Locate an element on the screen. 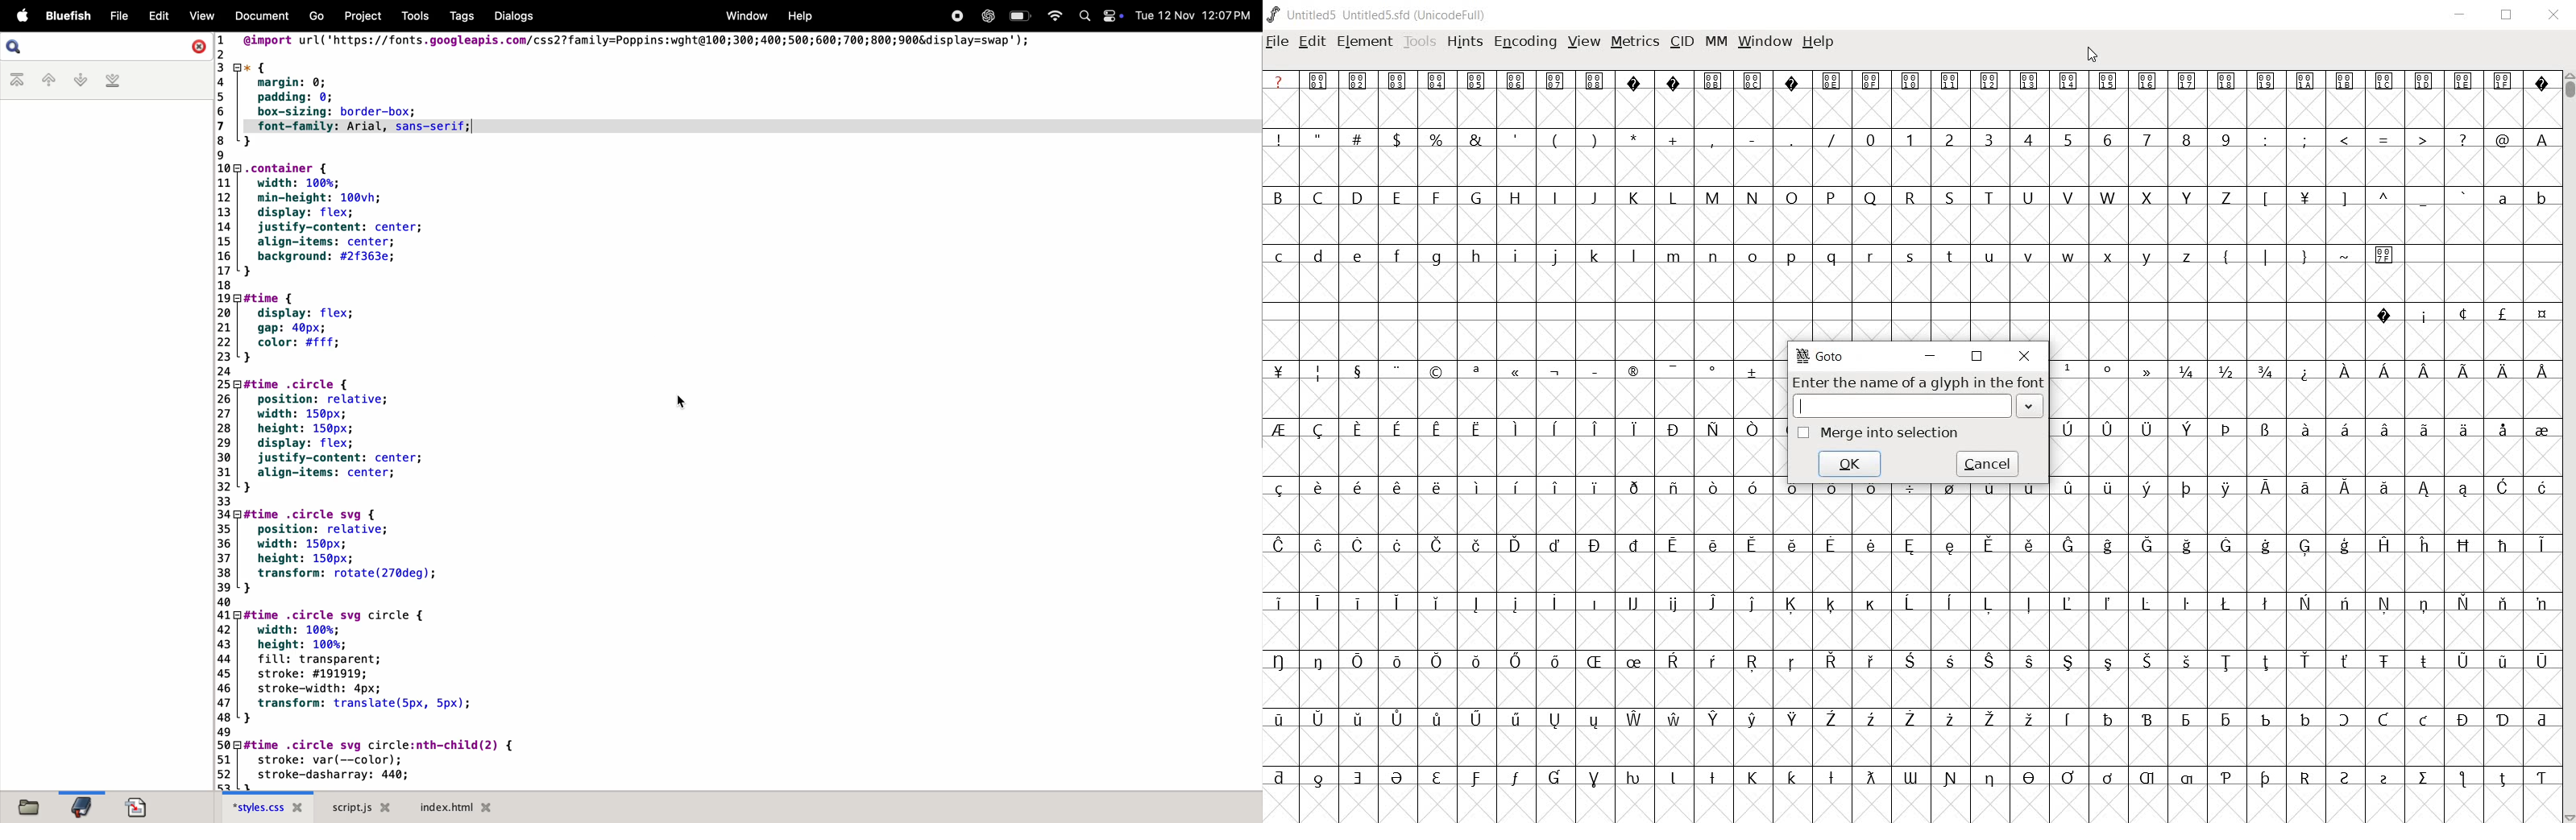 The image size is (2576, 840). / is located at coordinates (1829, 140).